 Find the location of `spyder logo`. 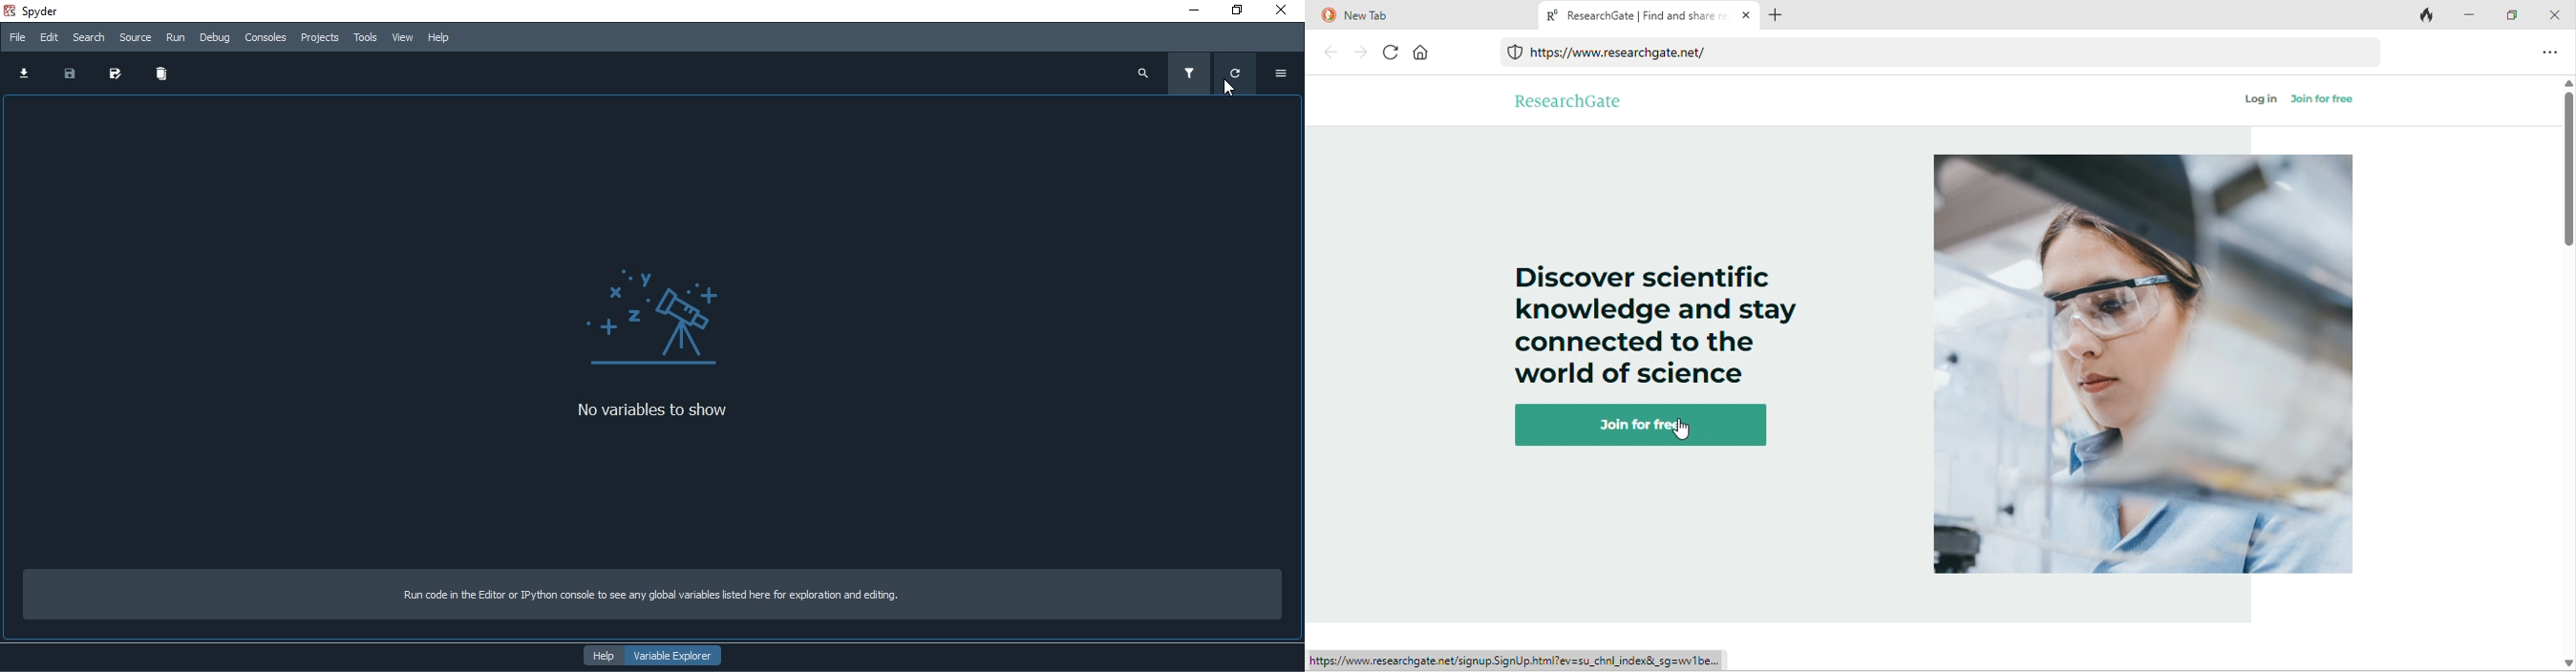

spyder logo is located at coordinates (10, 11).